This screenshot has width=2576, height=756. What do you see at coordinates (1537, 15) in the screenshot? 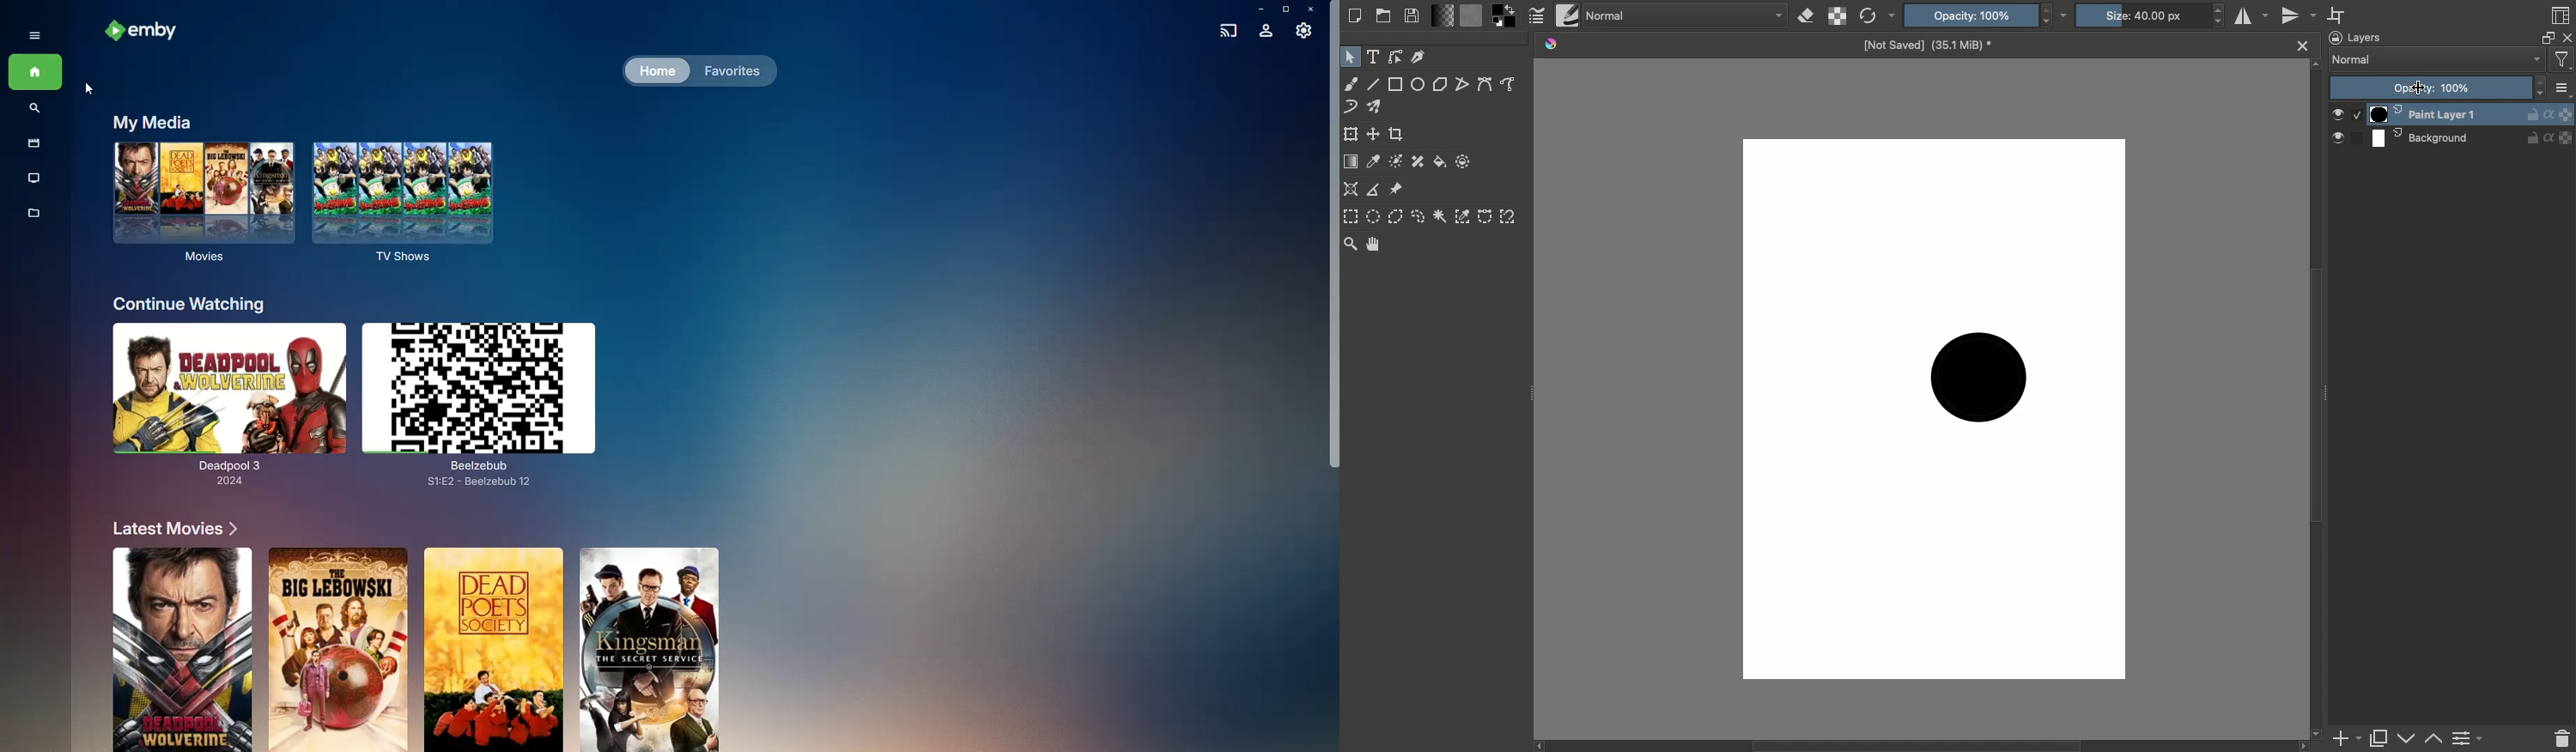
I see `Edit brush settings` at bounding box center [1537, 15].